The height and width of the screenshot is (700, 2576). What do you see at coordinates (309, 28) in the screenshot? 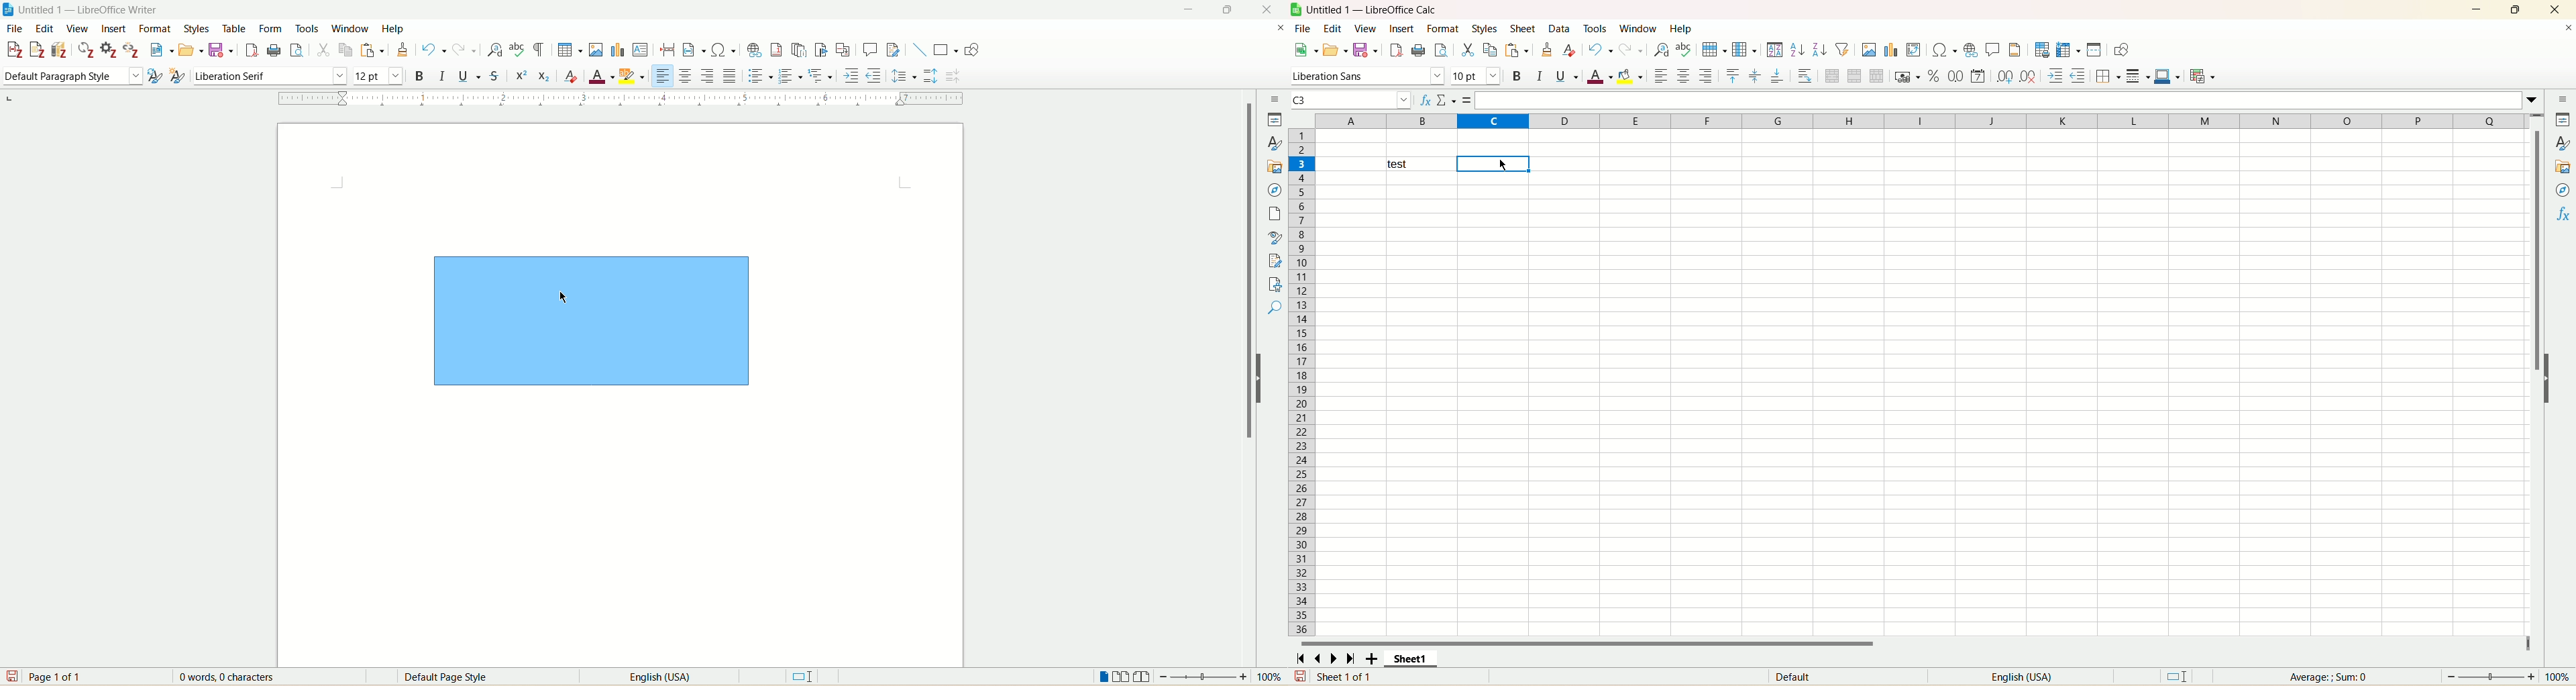
I see `tools` at bounding box center [309, 28].